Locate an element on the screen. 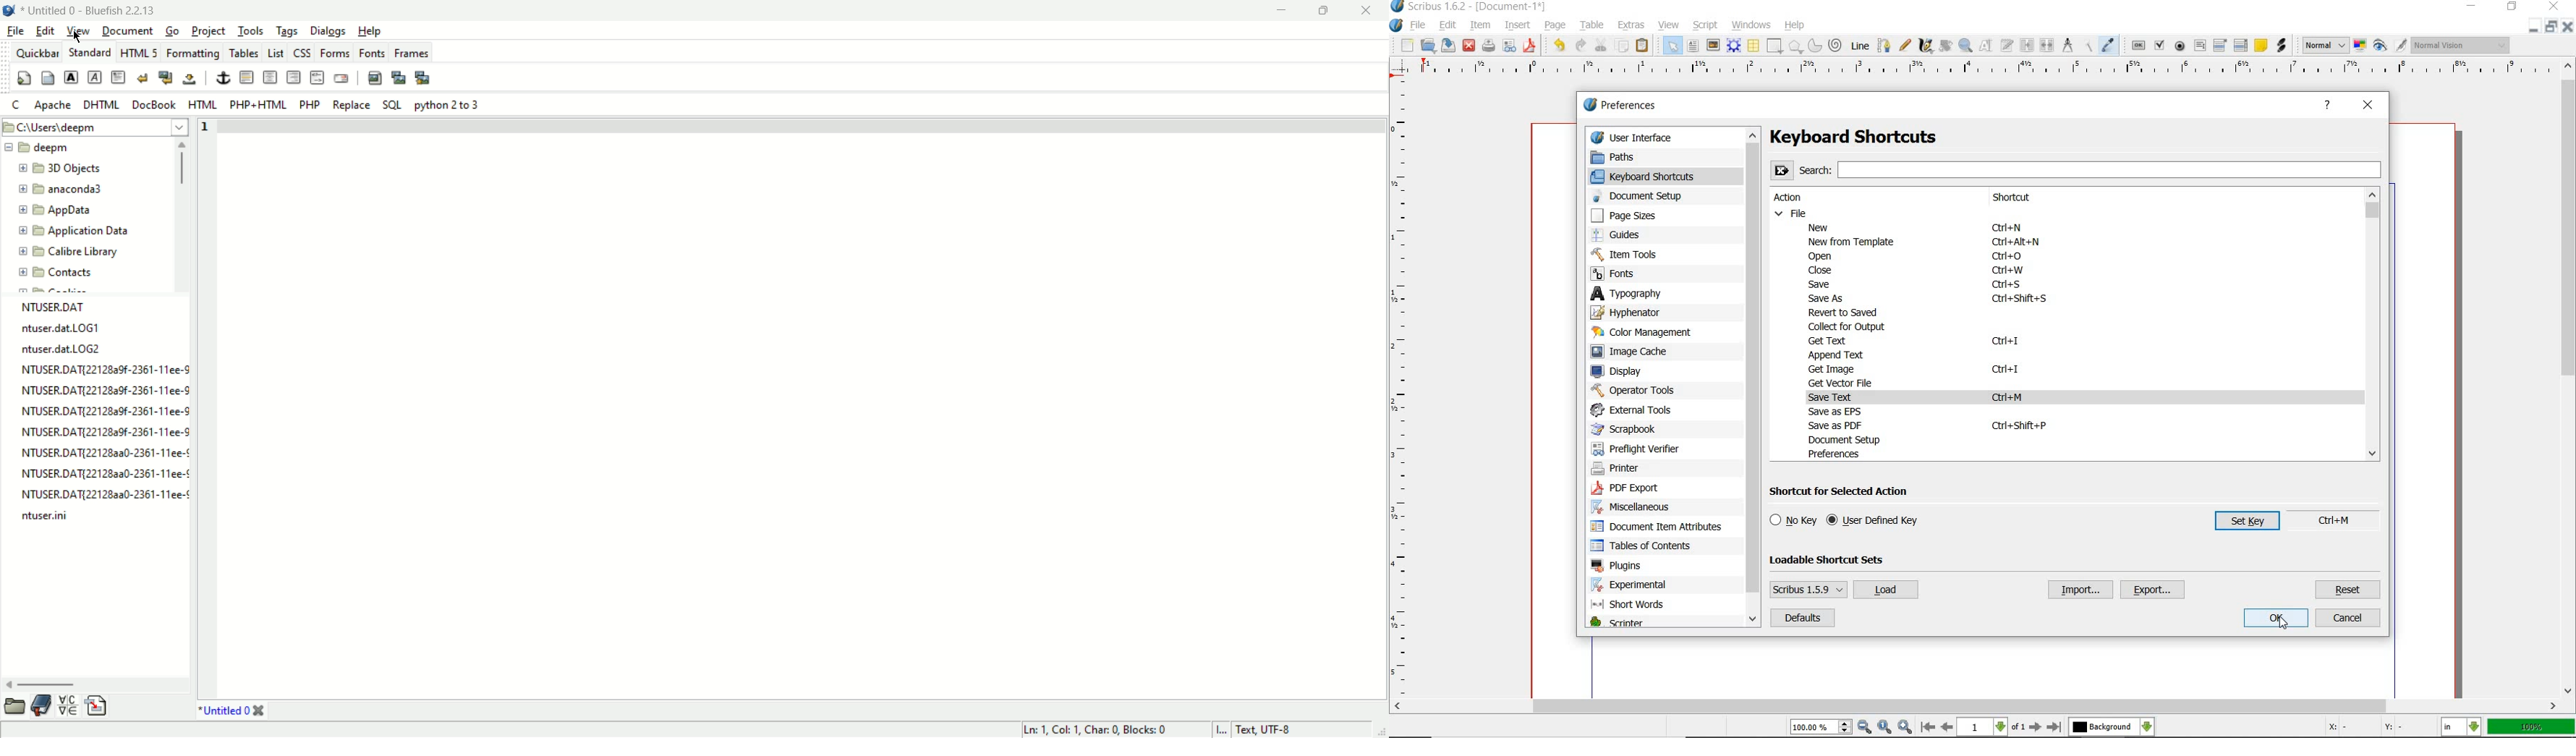 The width and height of the screenshot is (2576, 756). close is located at coordinates (2368, 107).